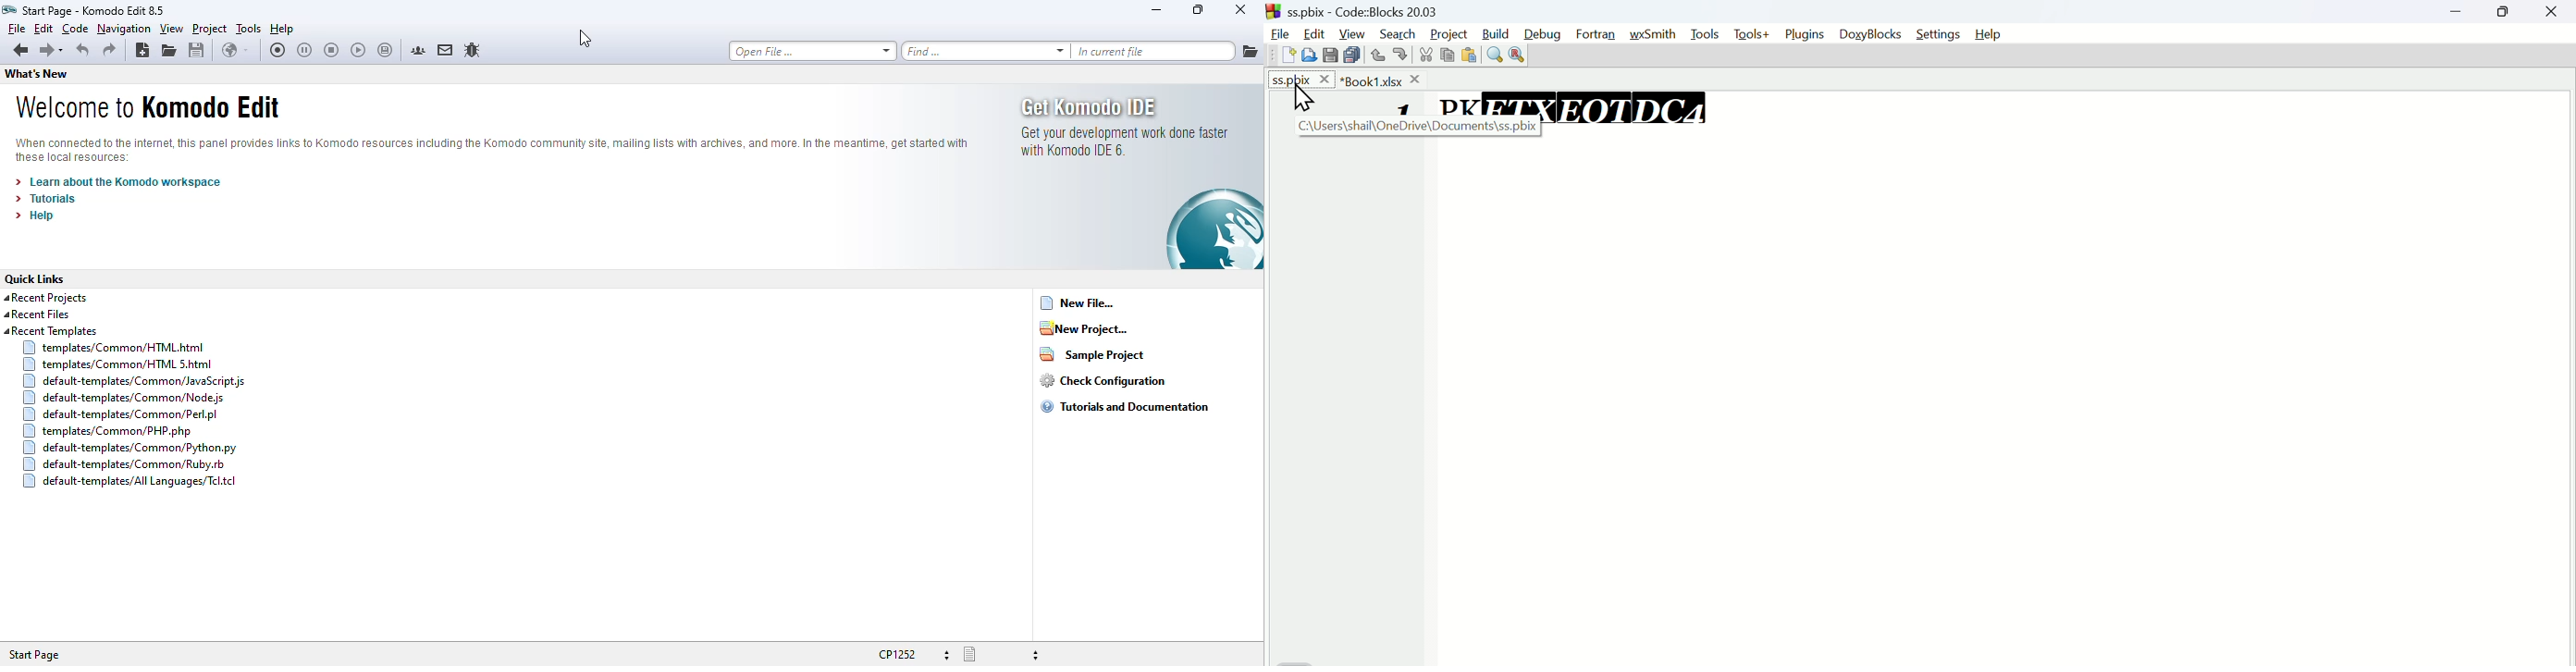  Describe the element at coordinates (472, 50) in the screenshot. I see `report a bug in the komodo bugzilla database` at that location.